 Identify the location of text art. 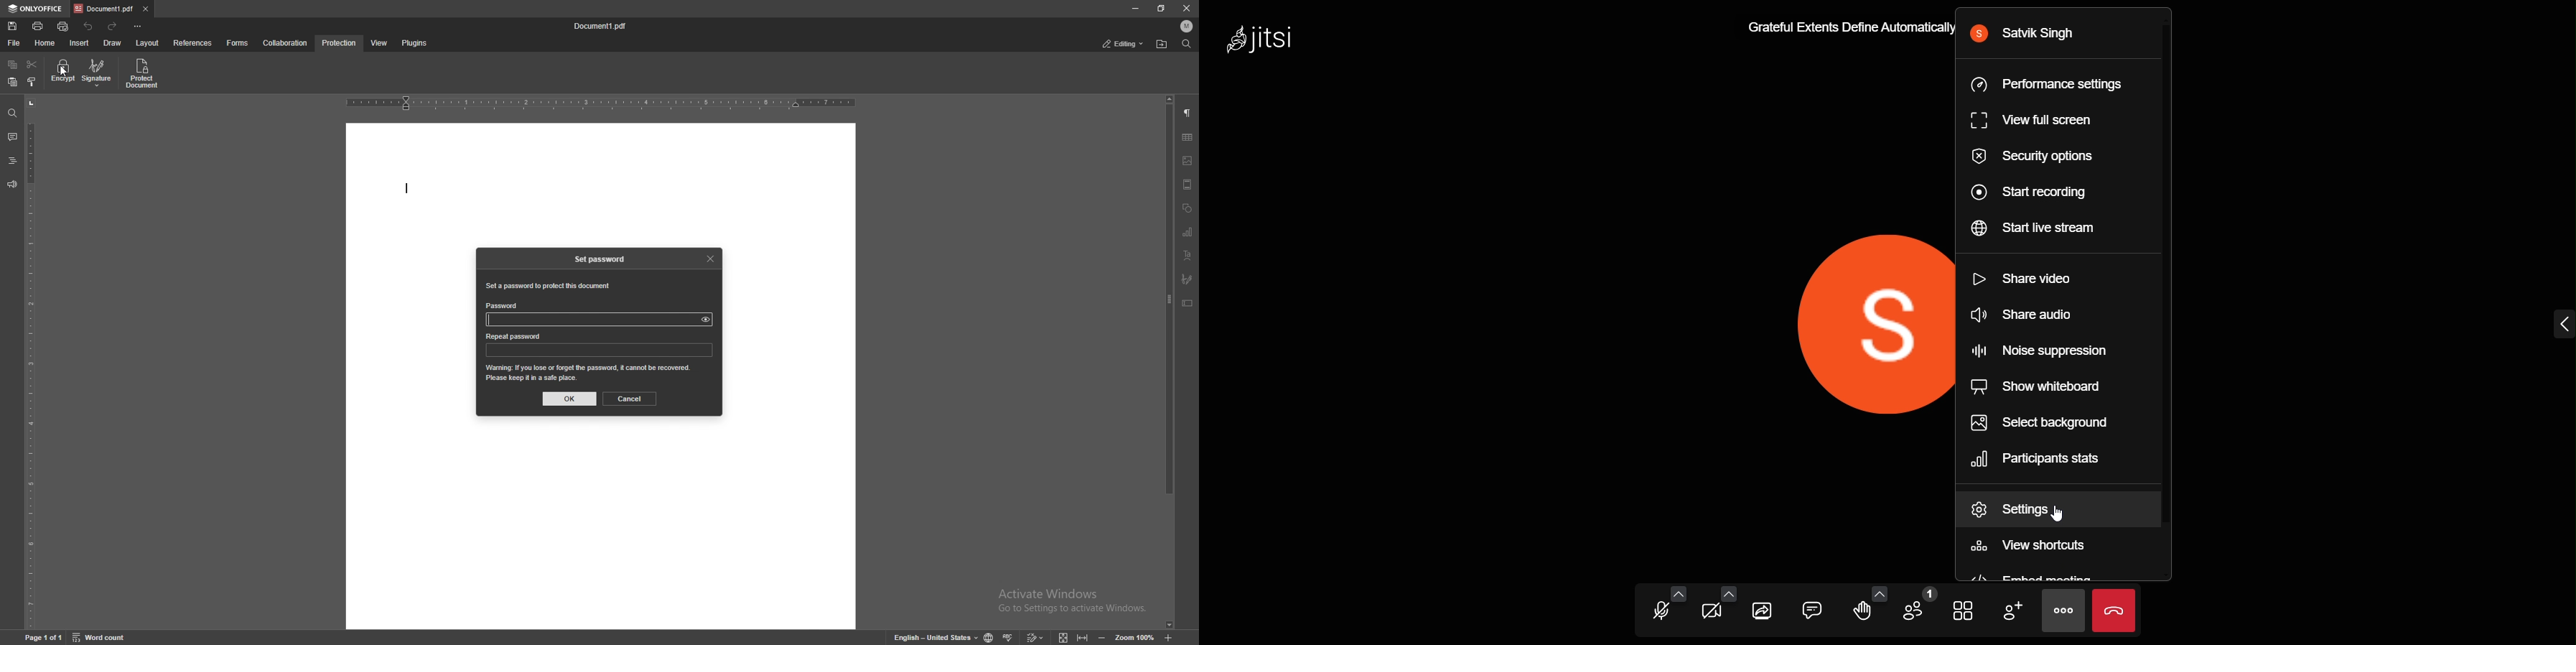
(1189, 255).